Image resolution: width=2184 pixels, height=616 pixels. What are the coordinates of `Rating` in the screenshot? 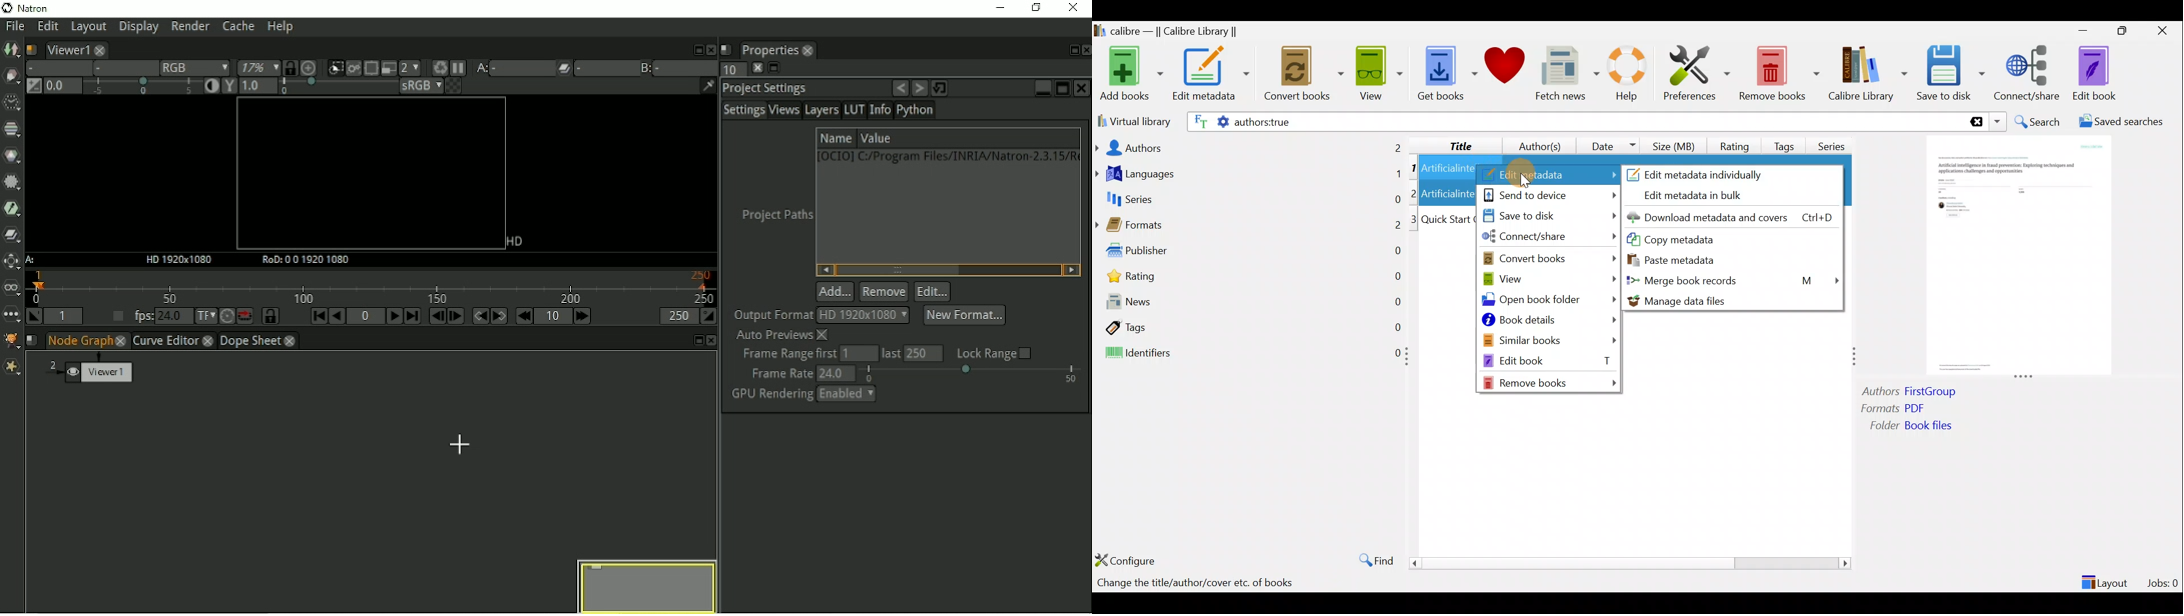 It's located at (1735, 144).